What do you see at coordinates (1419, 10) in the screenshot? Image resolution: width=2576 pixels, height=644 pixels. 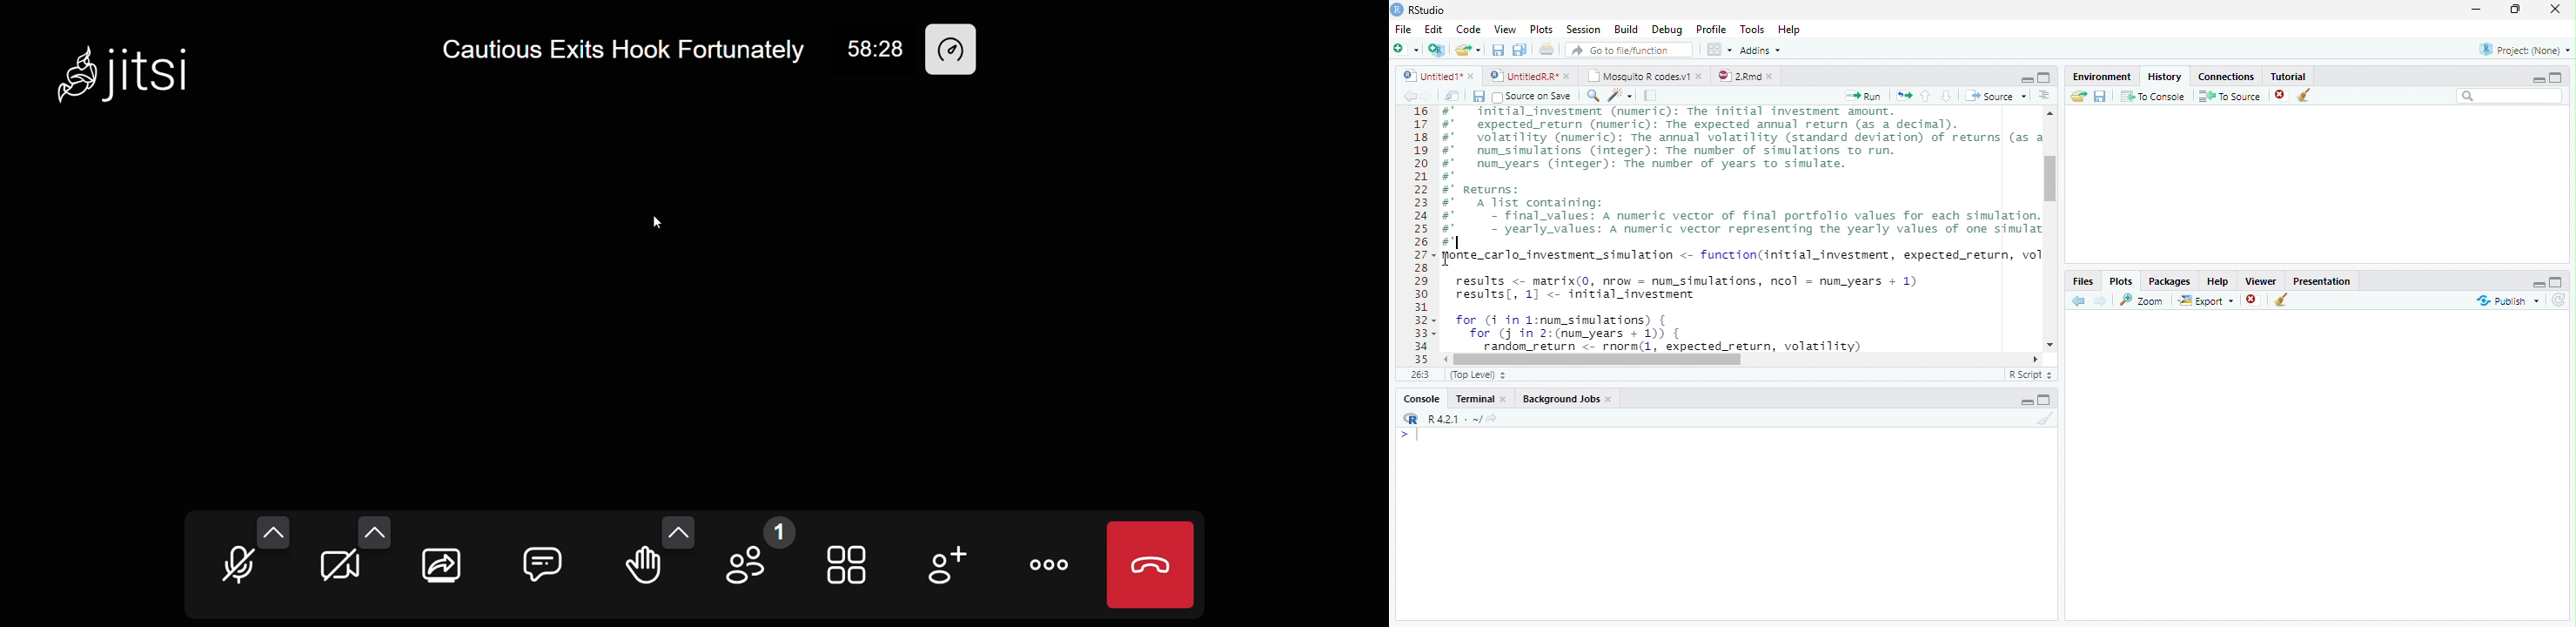 I see `RStudio` at bounding box center [1419, 10].